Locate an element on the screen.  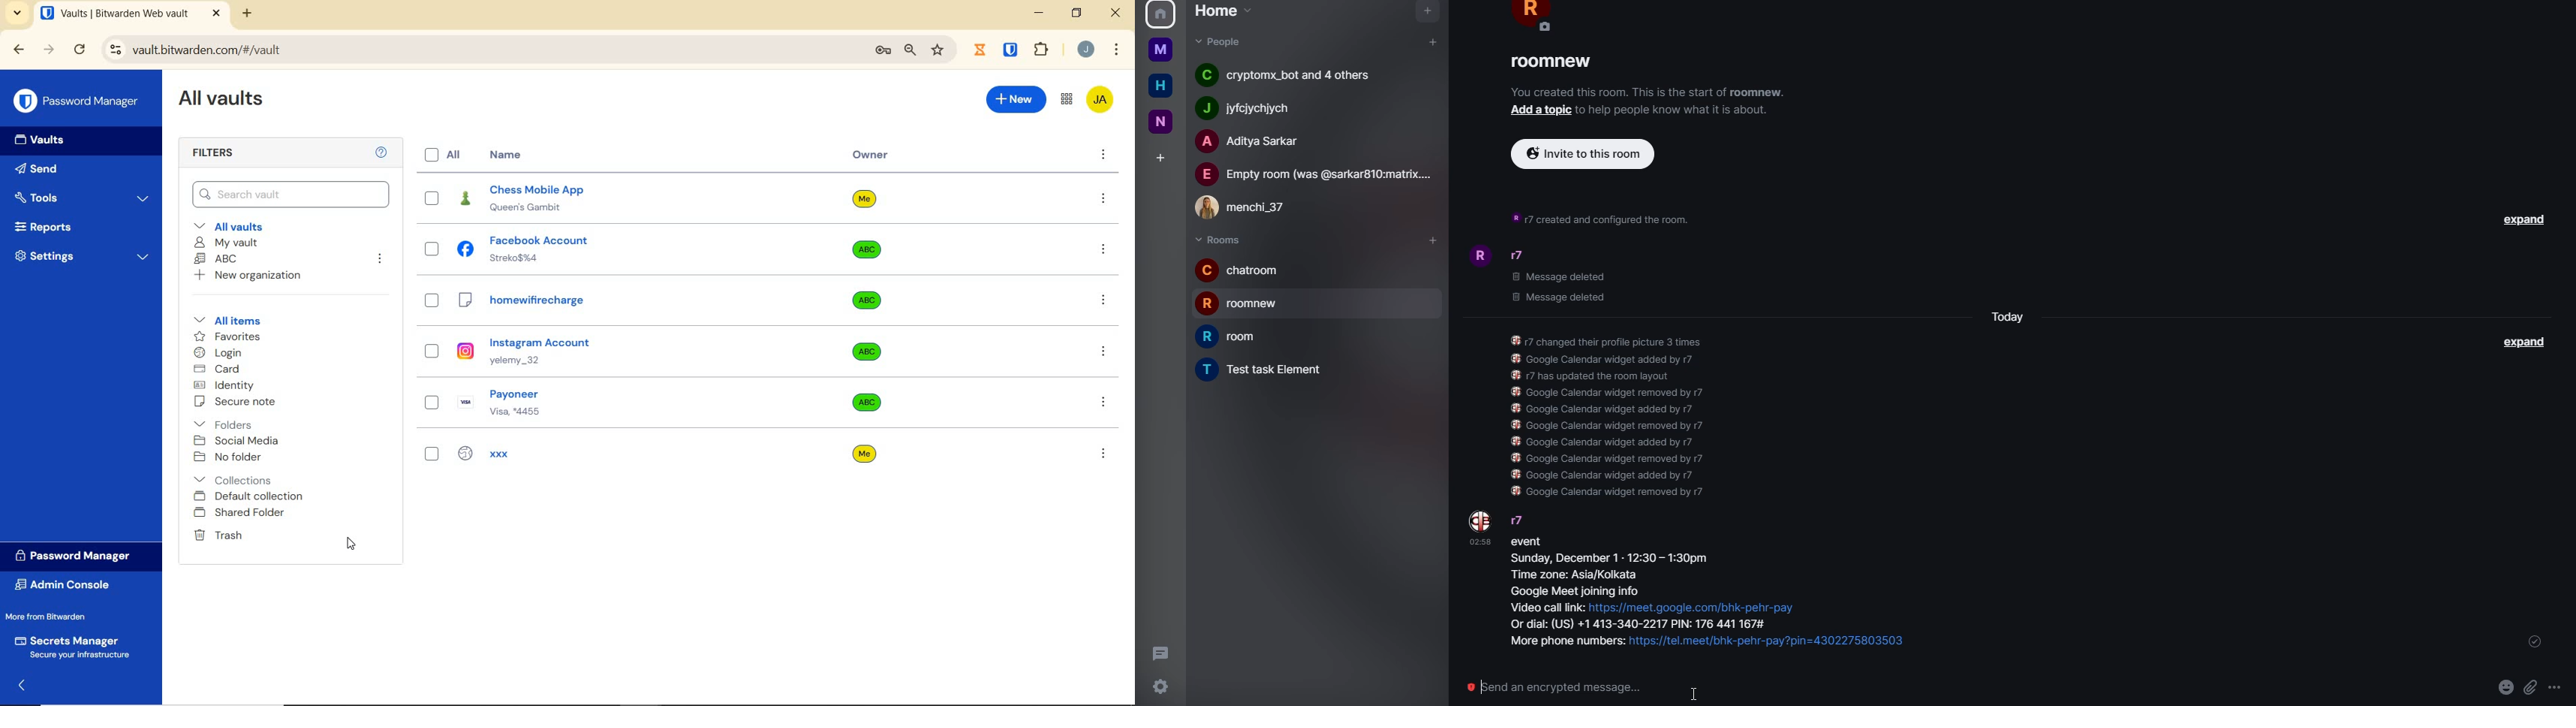
facebook account is located at coordinates (622, 249).